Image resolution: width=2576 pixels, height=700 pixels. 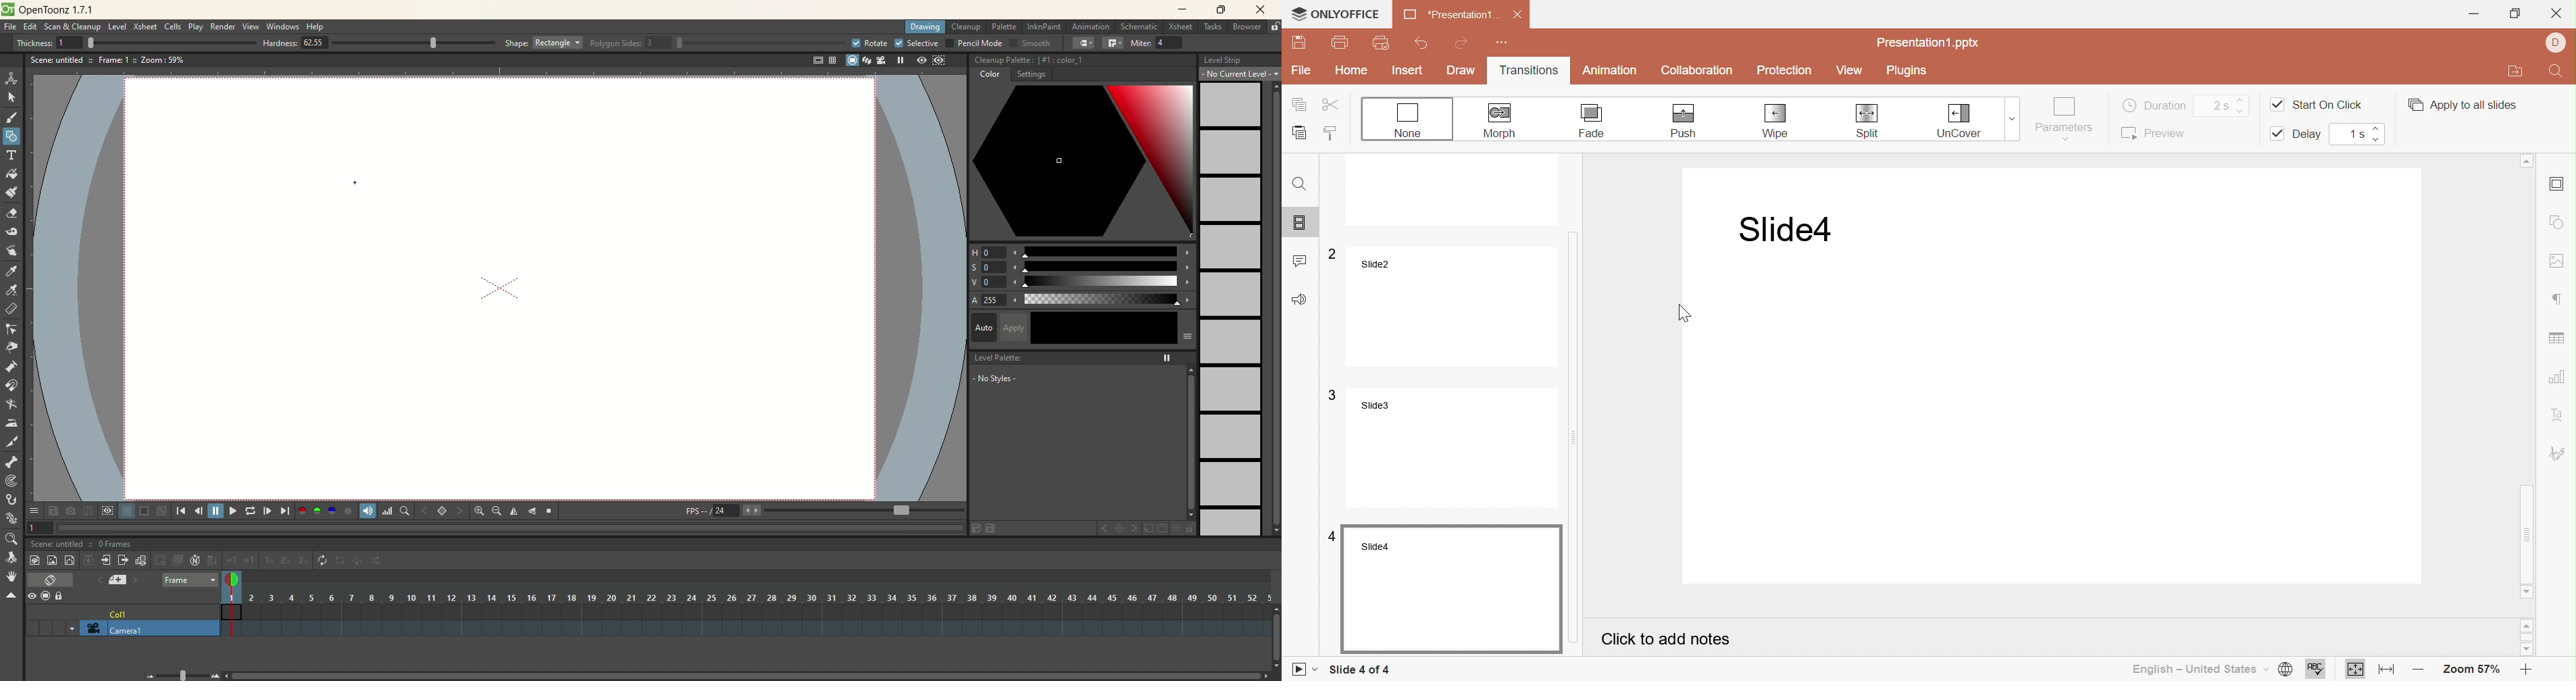 I want to click on Morph, so click(x=1502, y=120).